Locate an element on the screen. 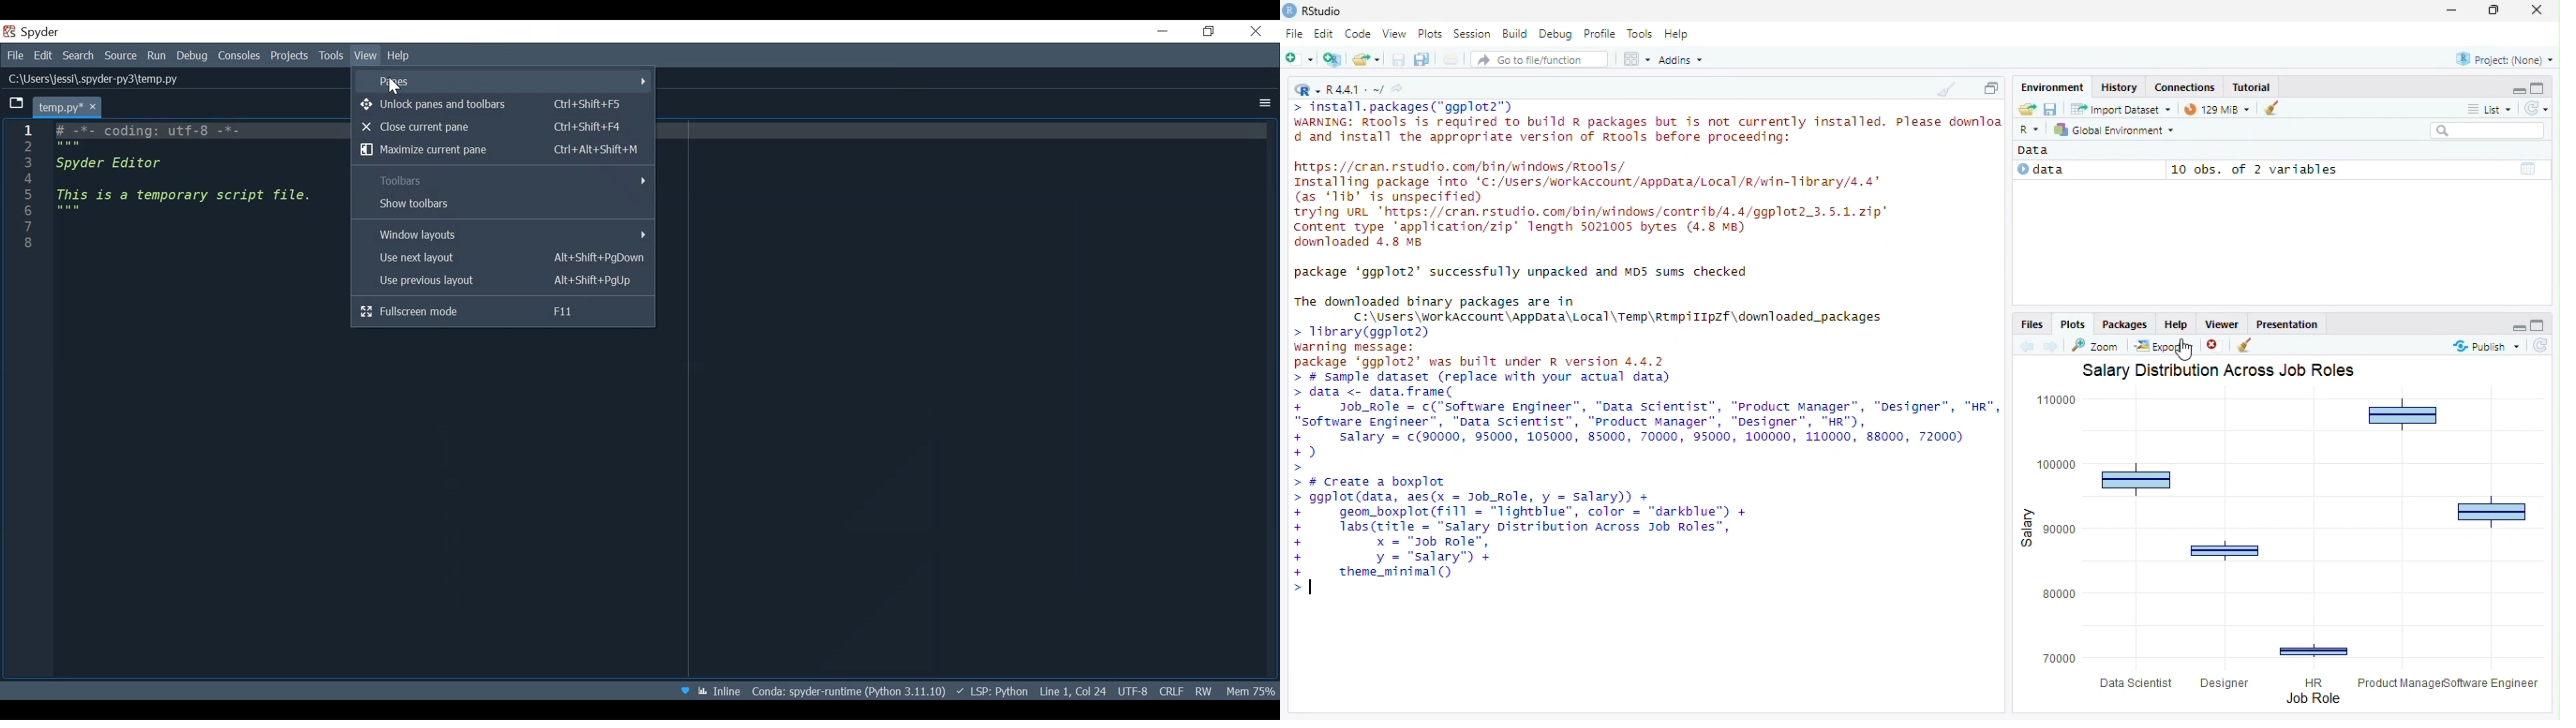 This screenshot has width=2576, height=728. File Permission is located at coordinates (1202, 691).